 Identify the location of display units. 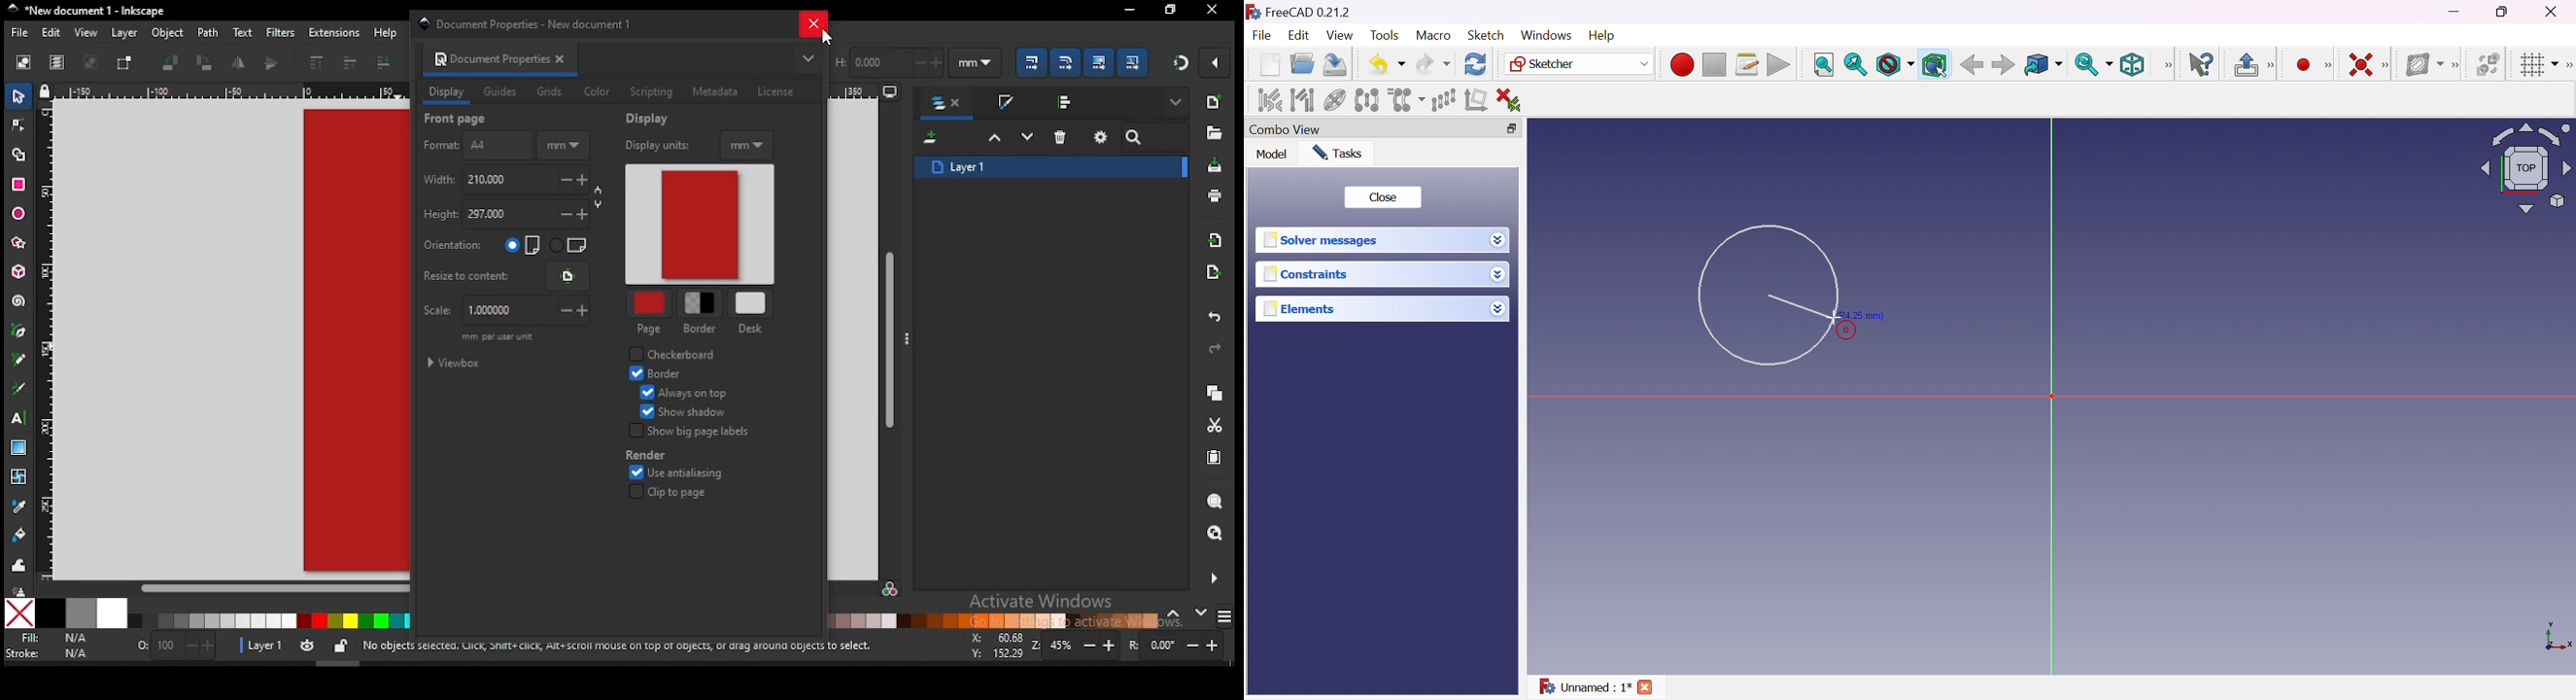
(699, 147).